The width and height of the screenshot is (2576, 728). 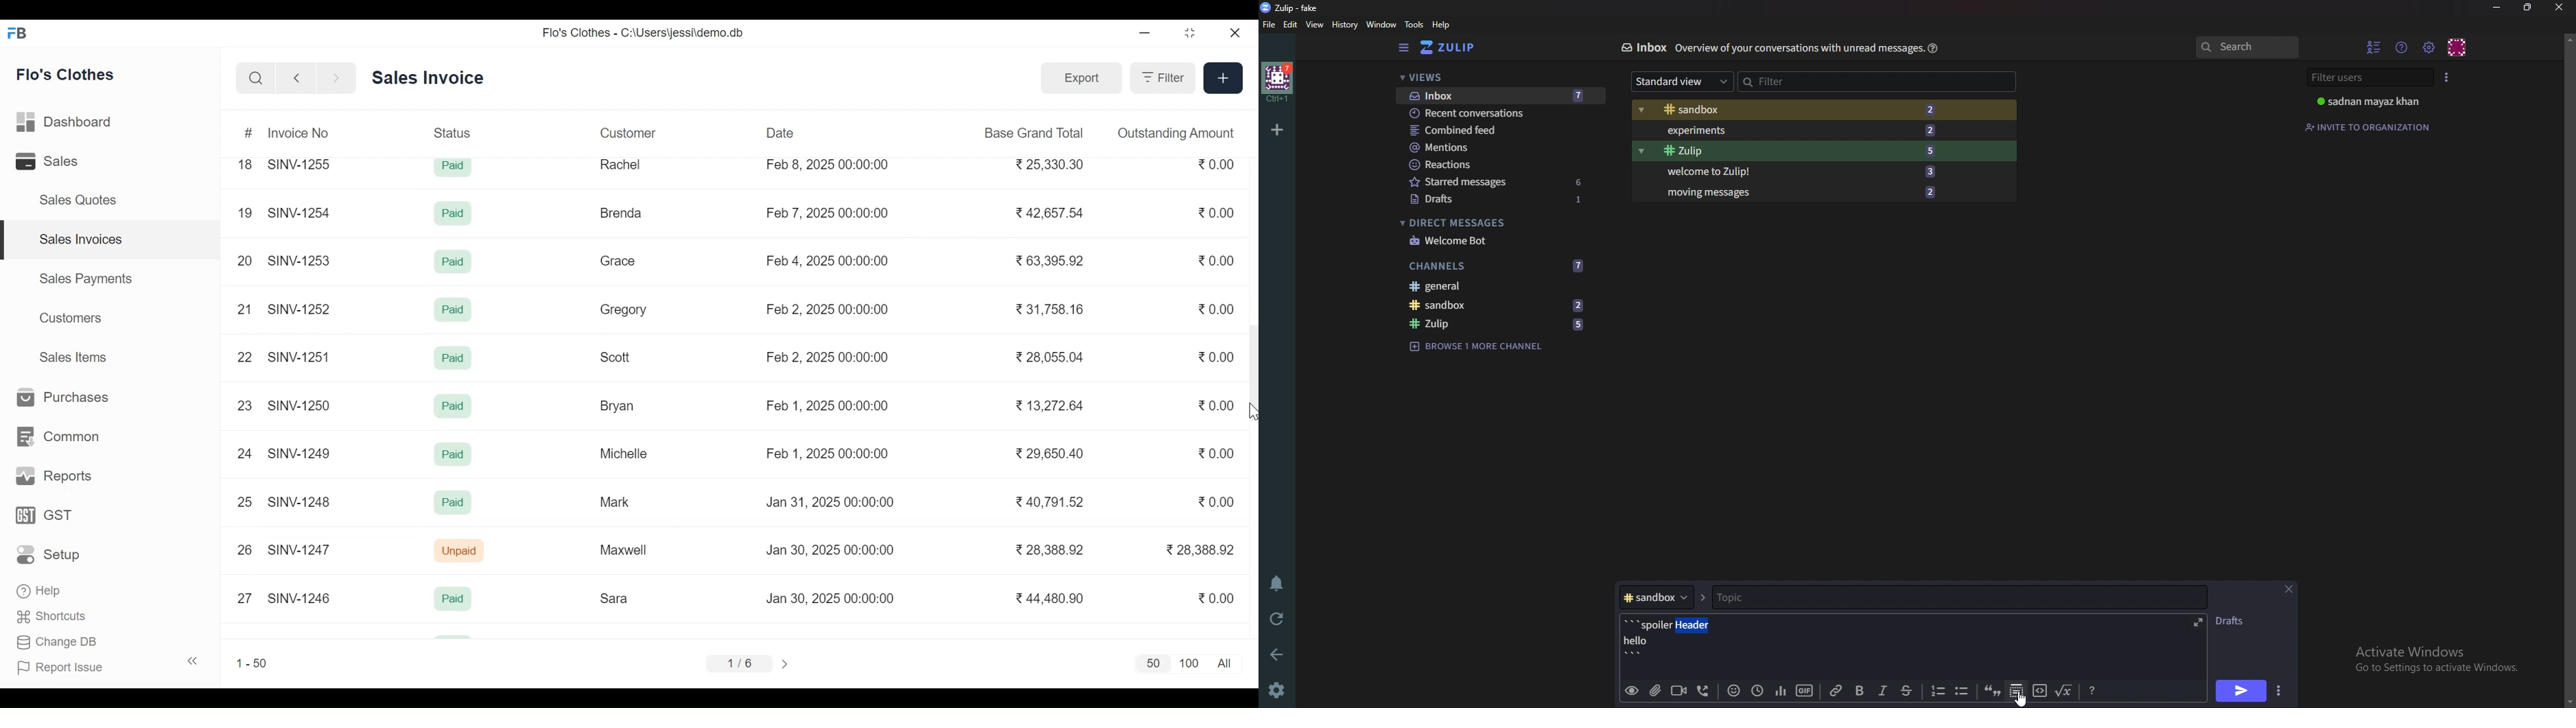 I want to click on Reports, so click(x=51, y=477).